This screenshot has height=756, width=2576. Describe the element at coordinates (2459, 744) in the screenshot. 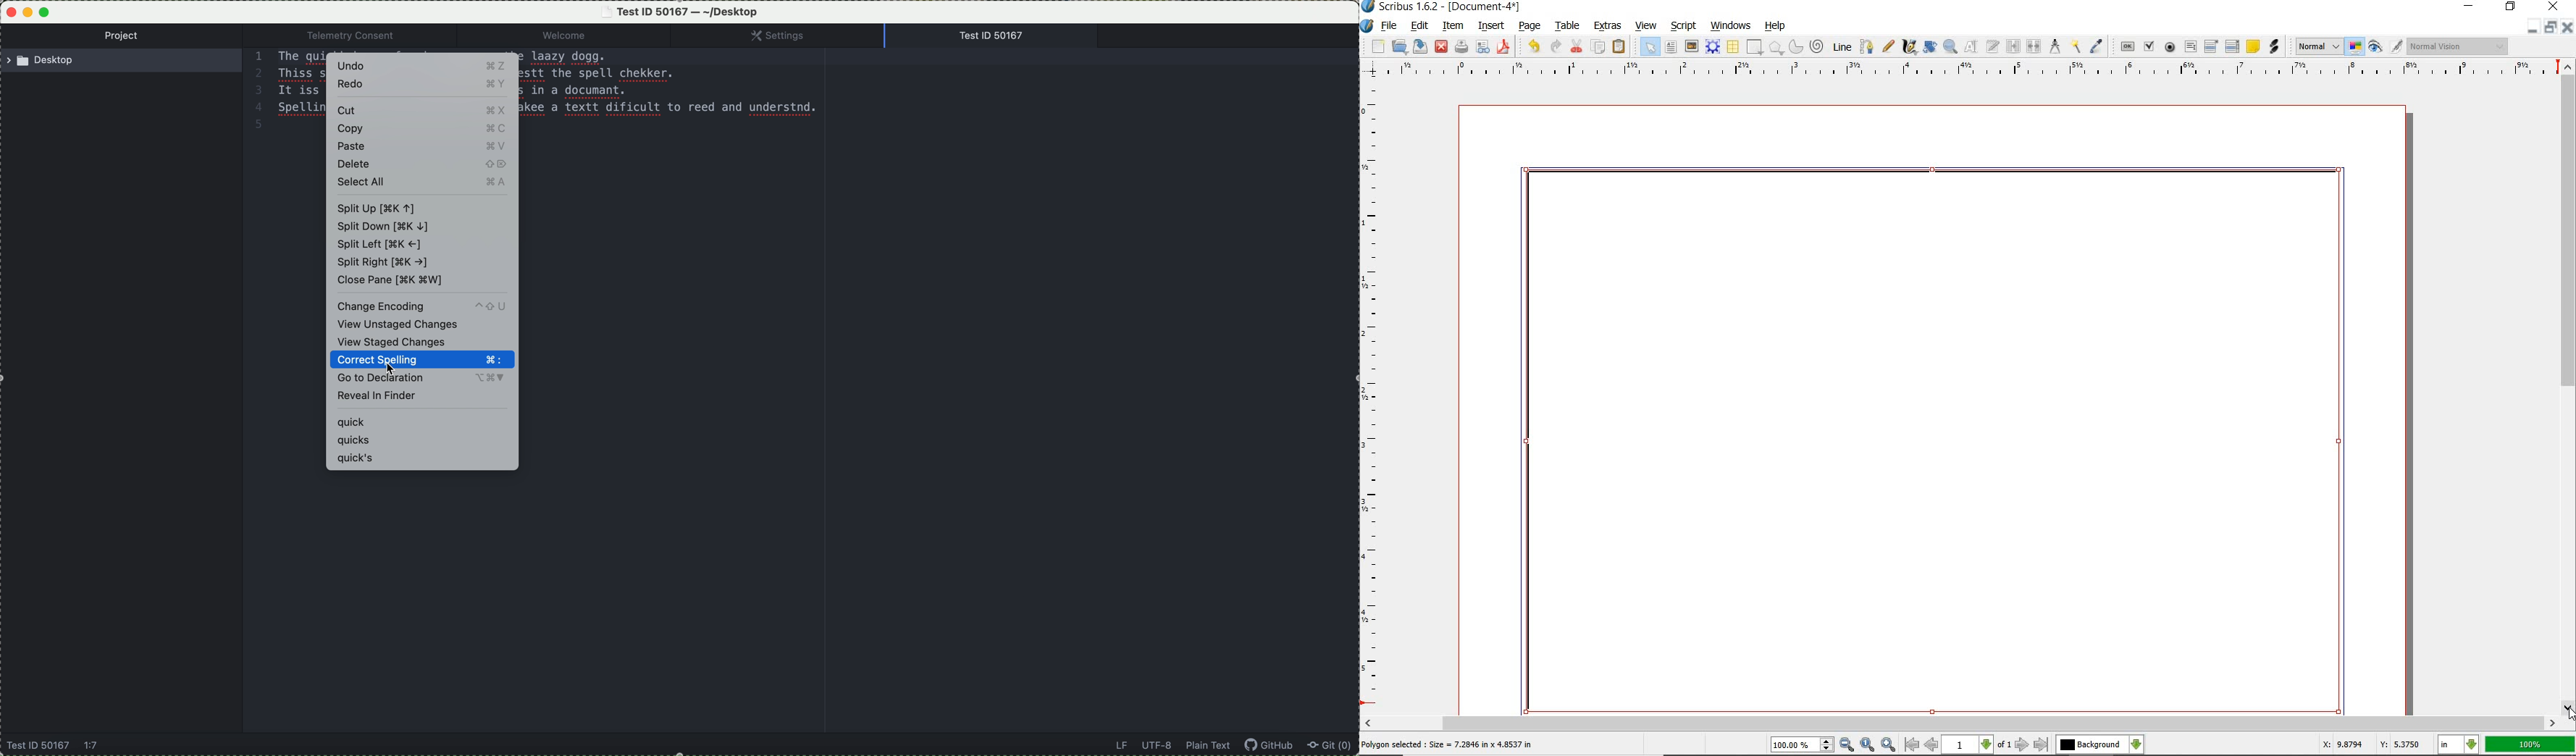

I see `in` at that location.